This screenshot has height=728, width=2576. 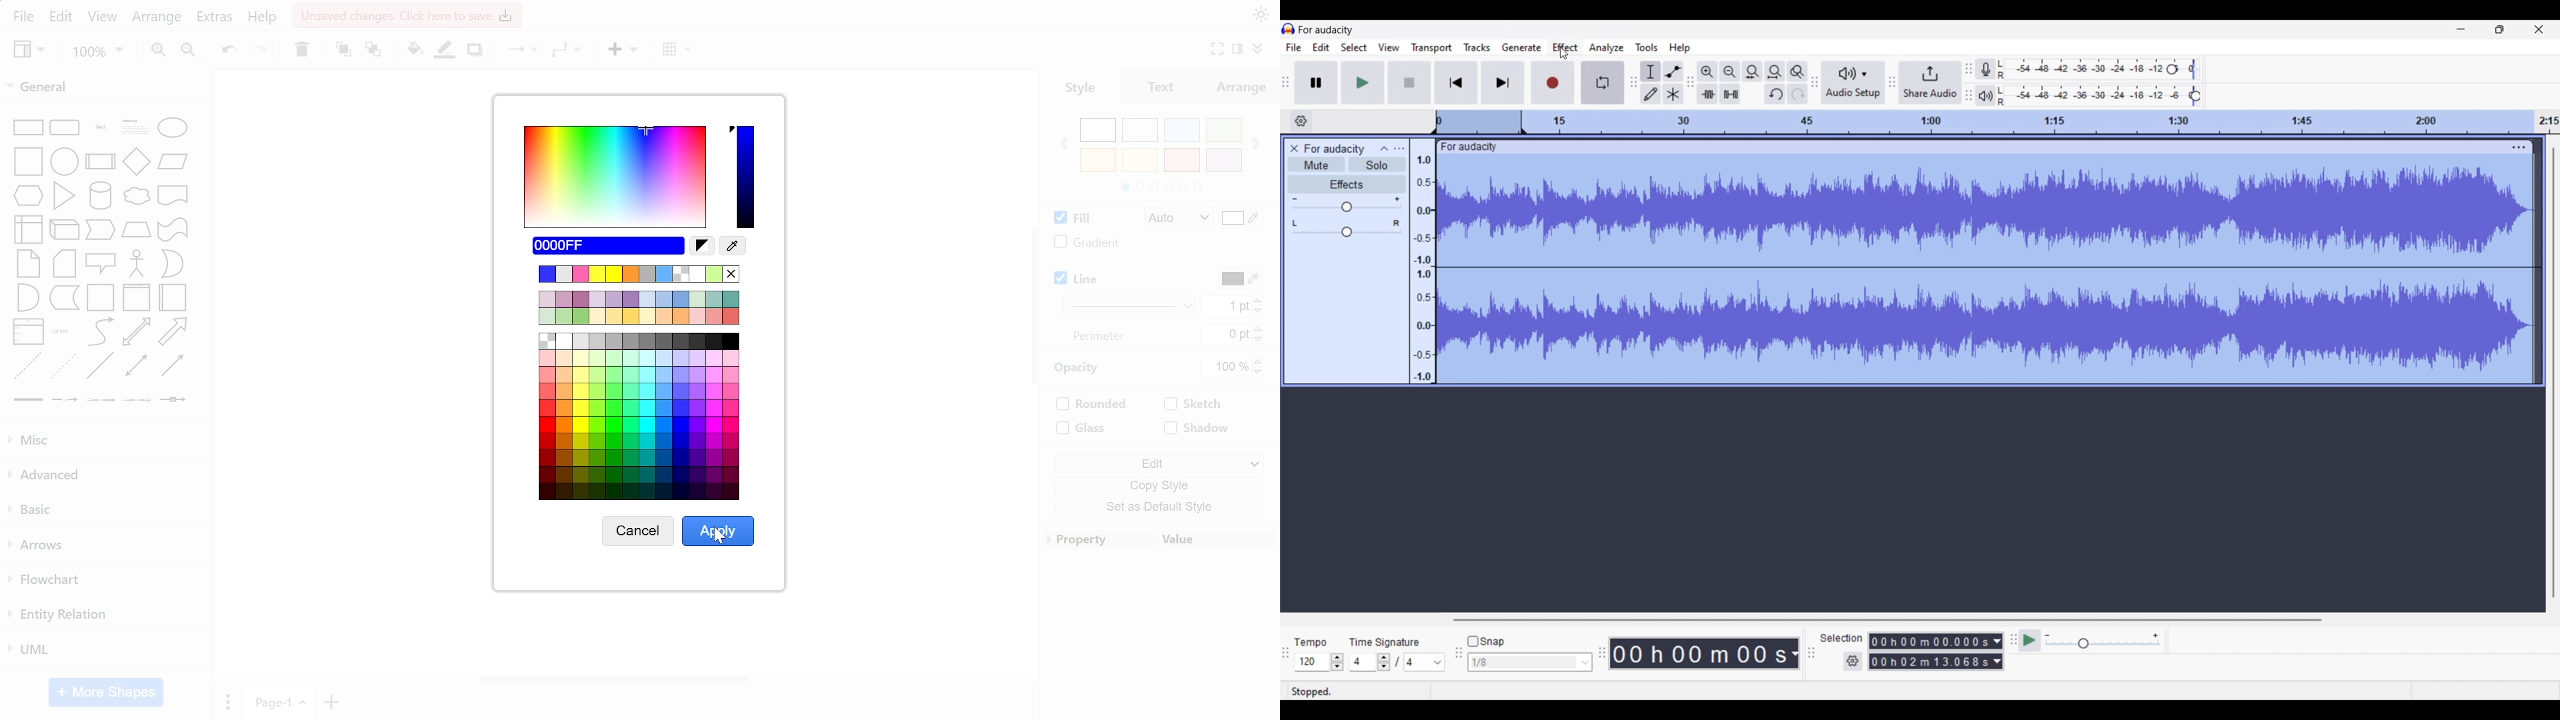 I want to click on Scale to measure audio, so click(x=1423, y=261).